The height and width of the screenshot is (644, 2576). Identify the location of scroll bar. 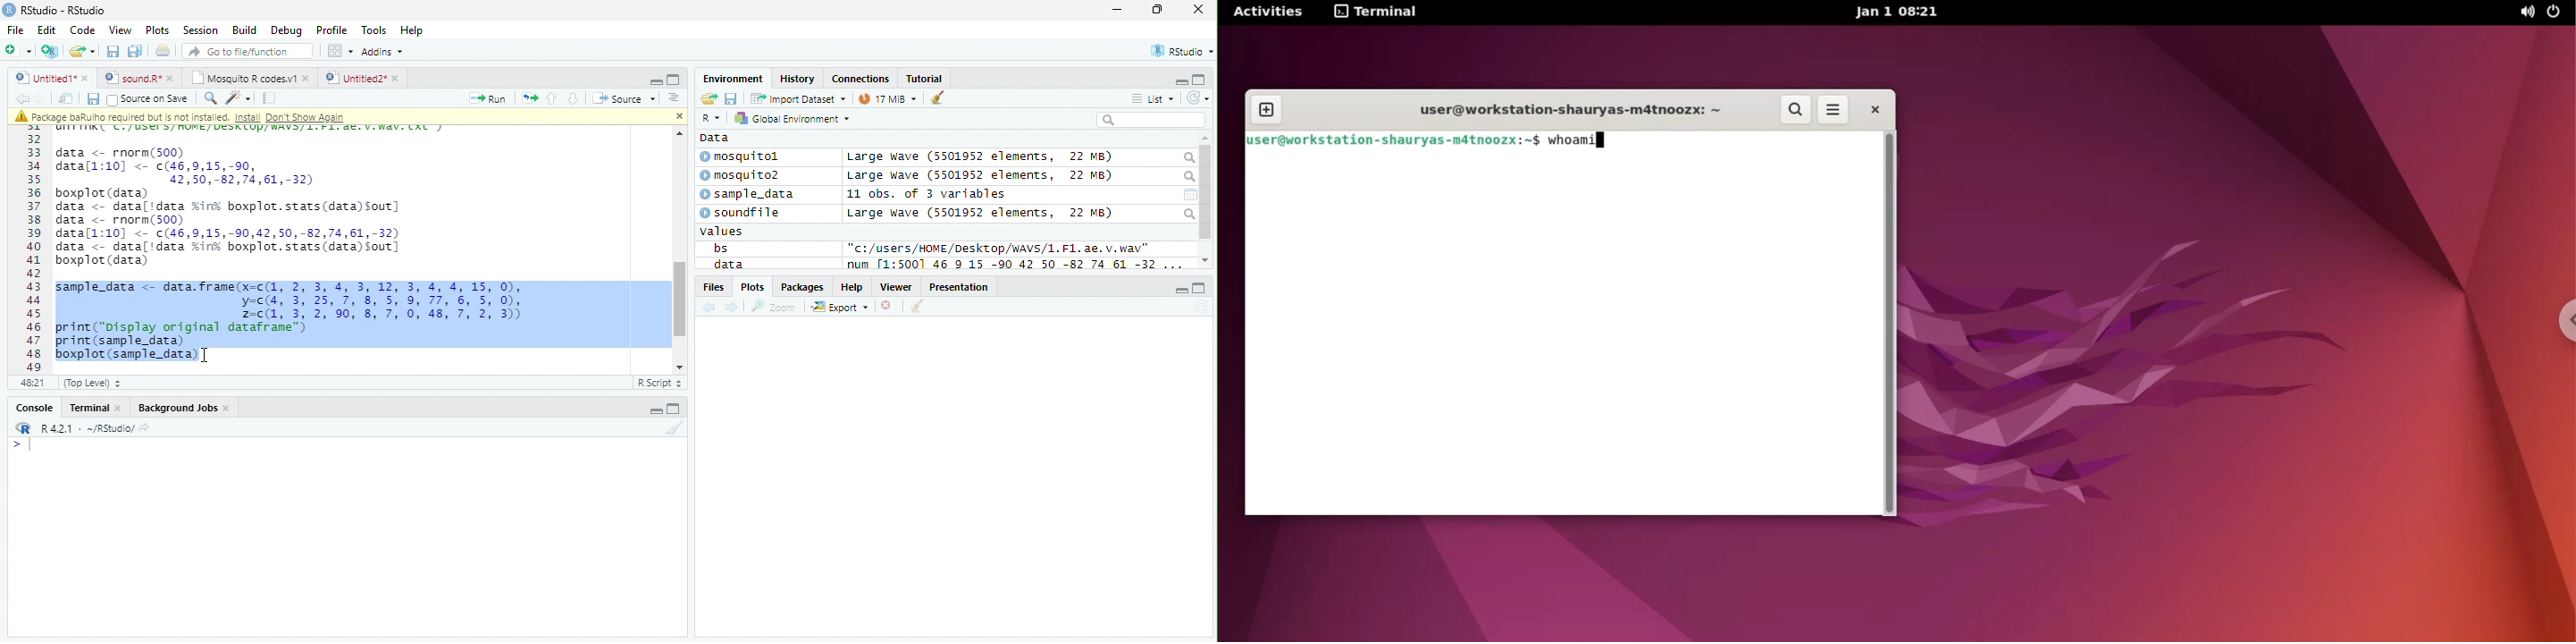
(1206, 192).